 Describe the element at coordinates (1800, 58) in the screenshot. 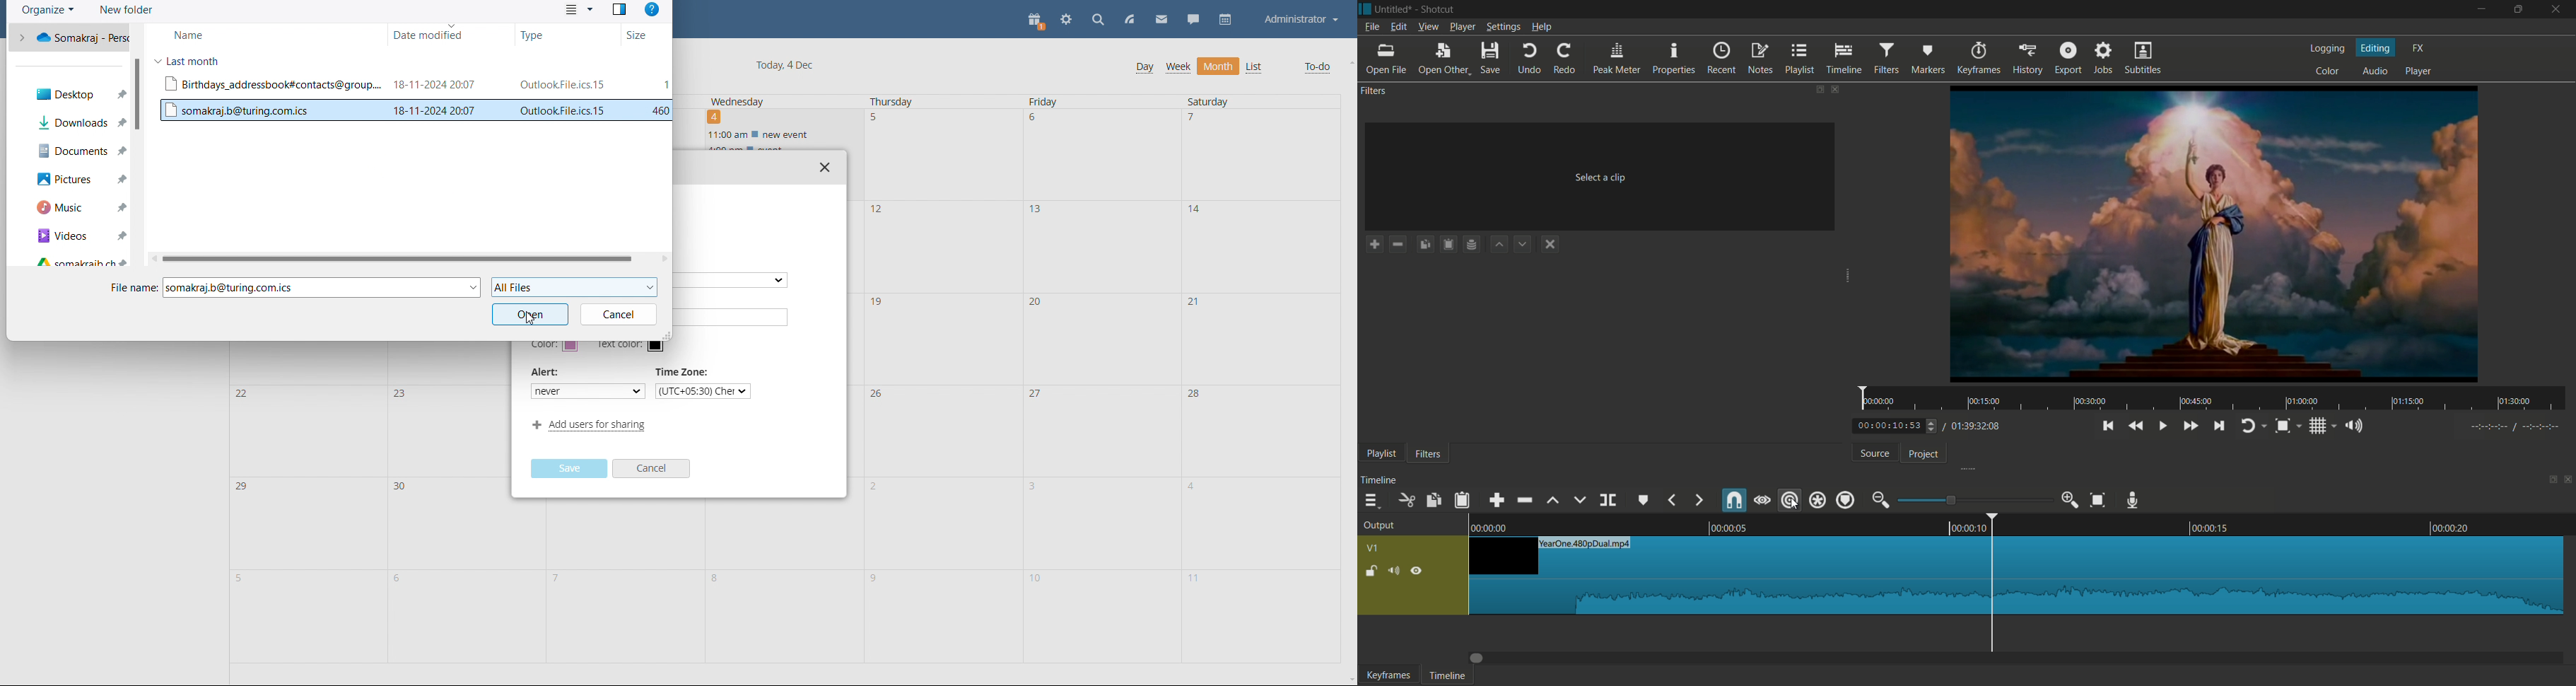

I see `playlist` at that location.